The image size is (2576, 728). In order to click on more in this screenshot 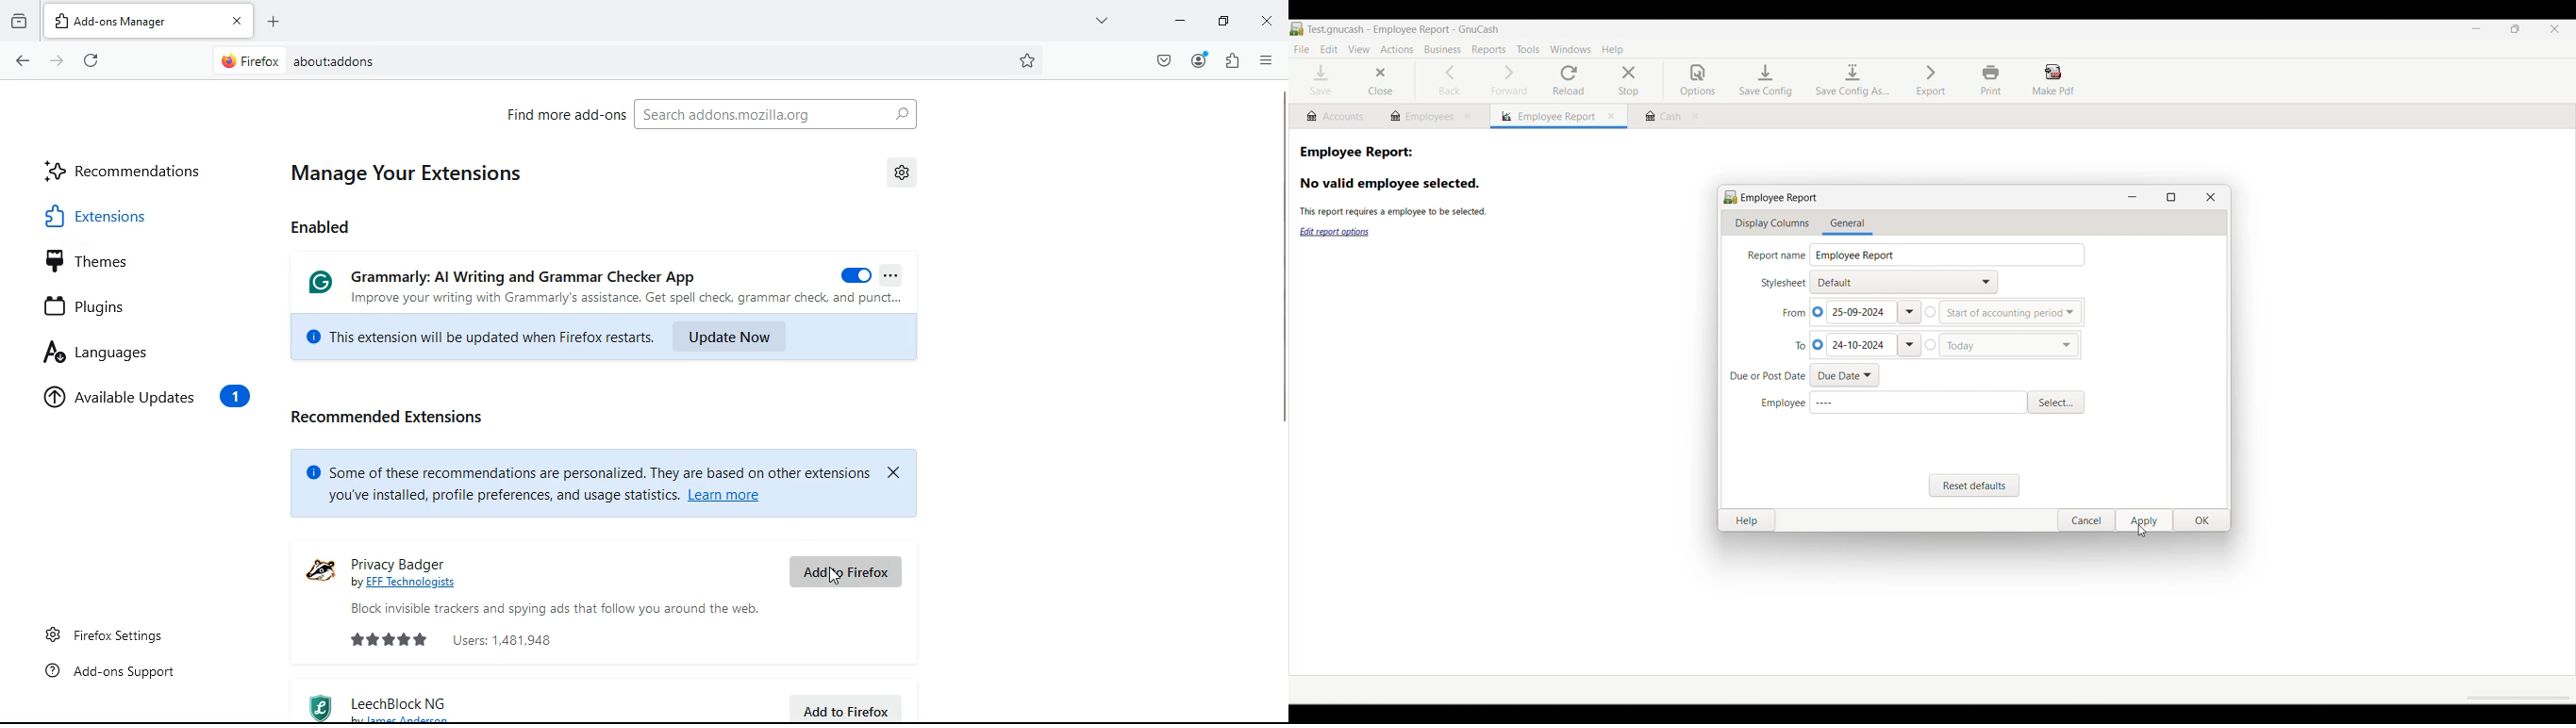, I will do `click(891, 275)`.